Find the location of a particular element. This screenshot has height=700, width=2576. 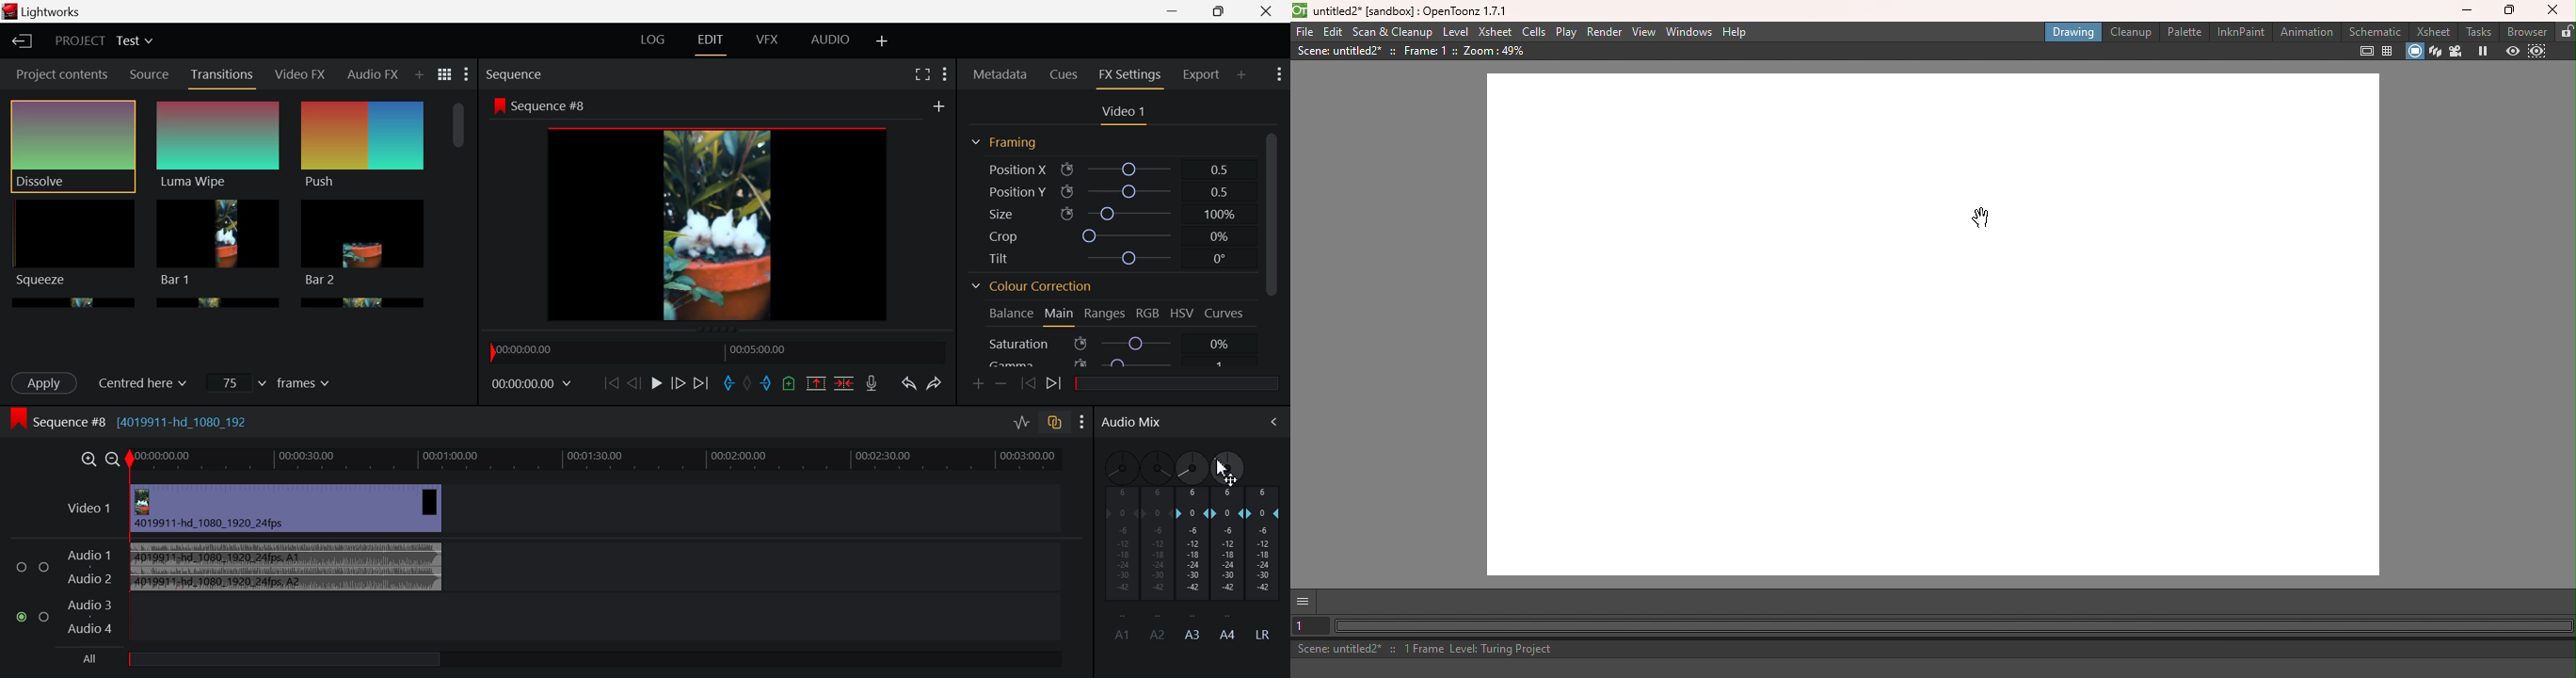

Edit is located at coordinates (1335, 31).